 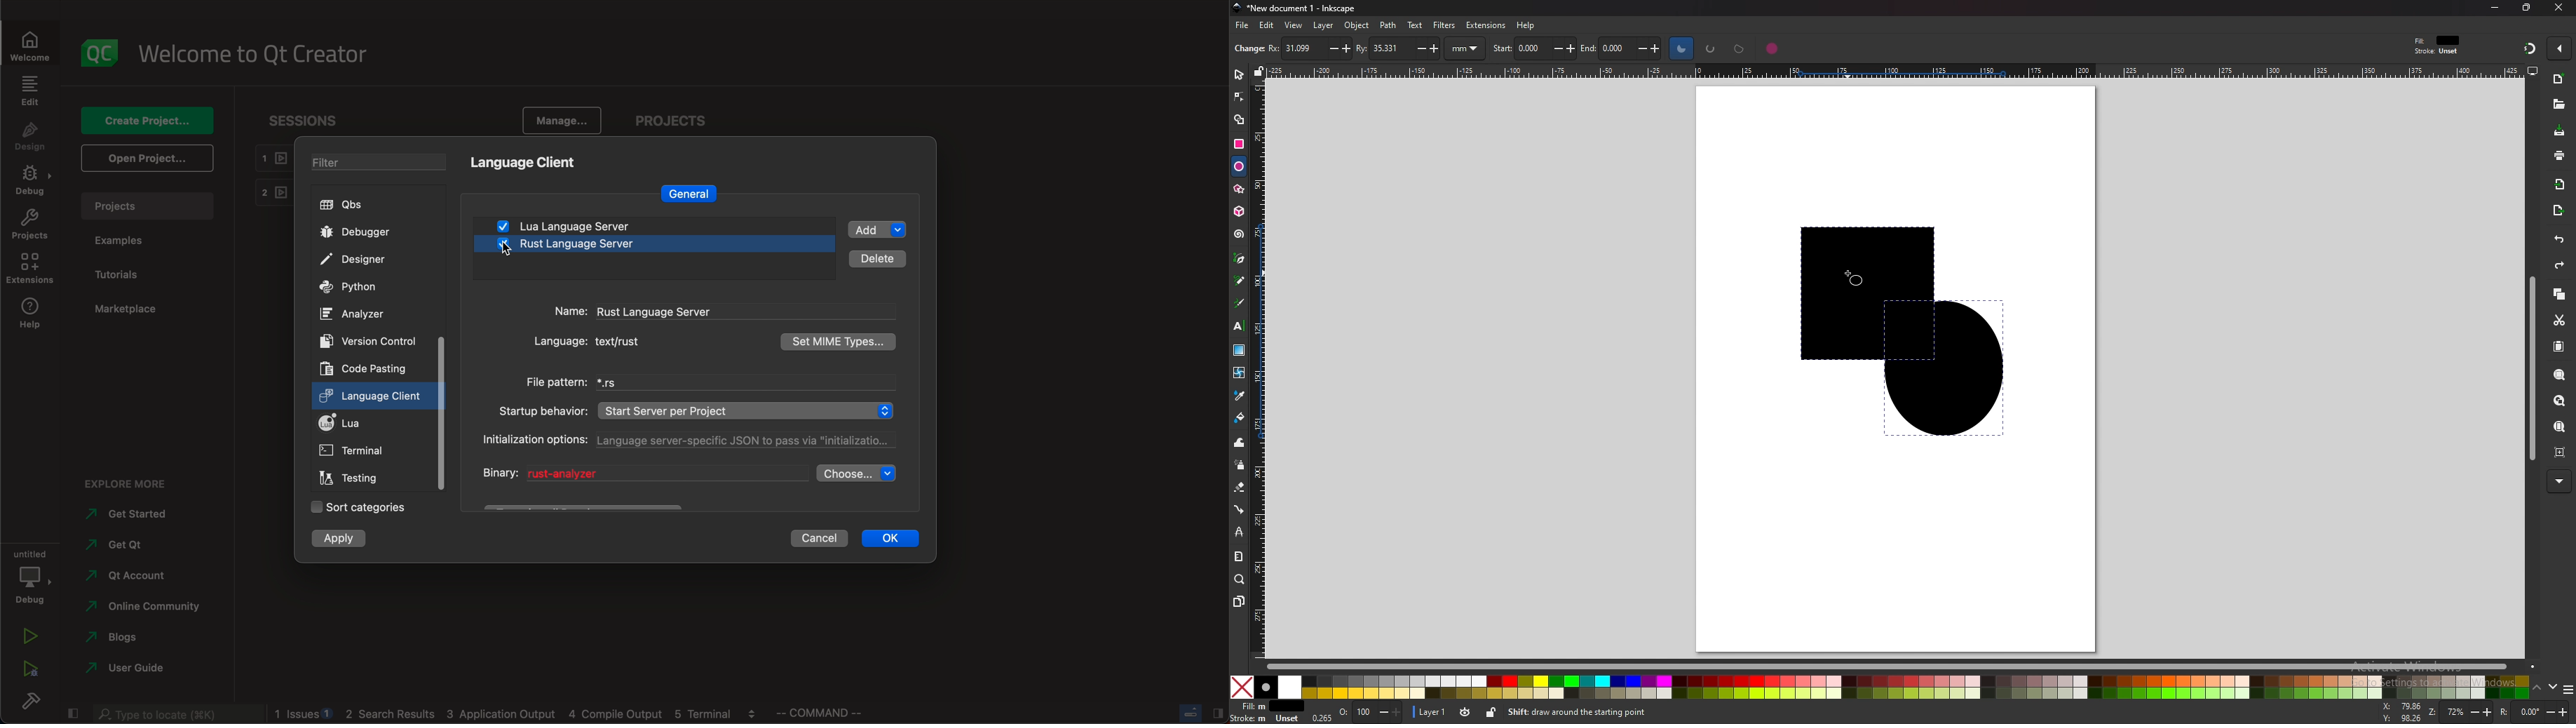 What do you see at coordinates (1240, 532) in the screenshot?
I see `lpe` at bounding box center [1240, 532].